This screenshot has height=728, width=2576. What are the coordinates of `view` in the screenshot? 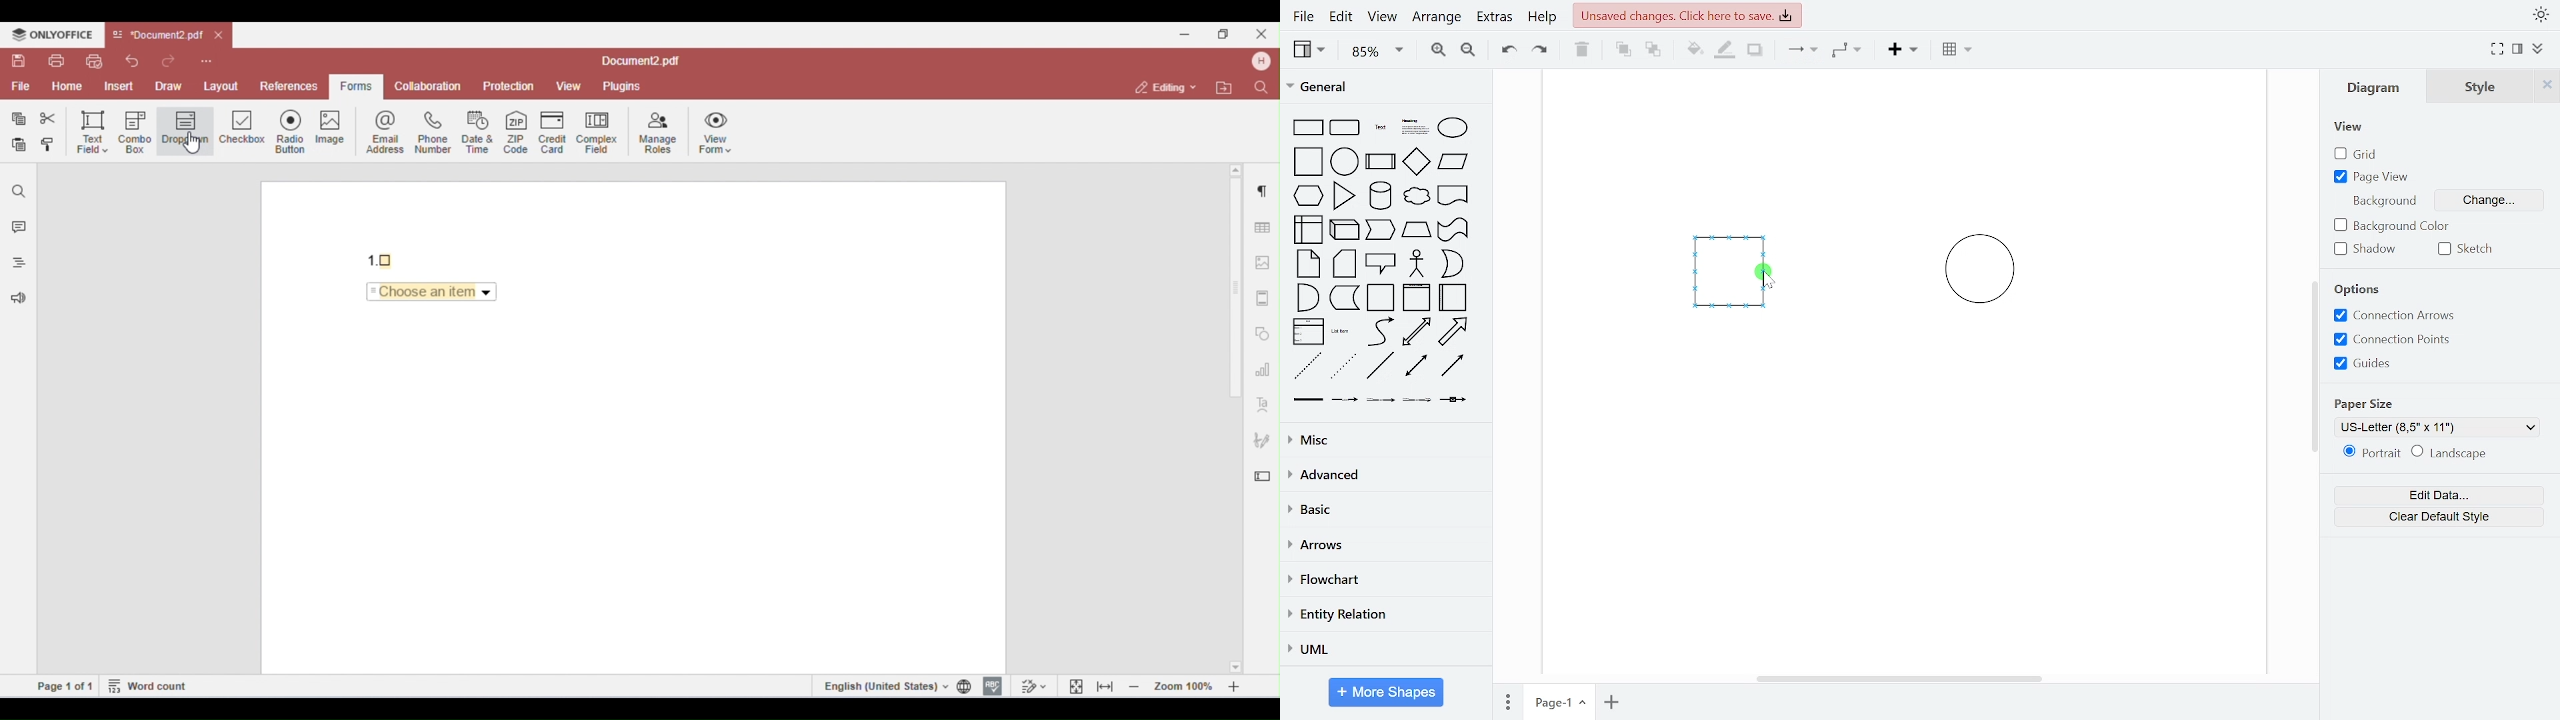 It's located at (1312, 49).